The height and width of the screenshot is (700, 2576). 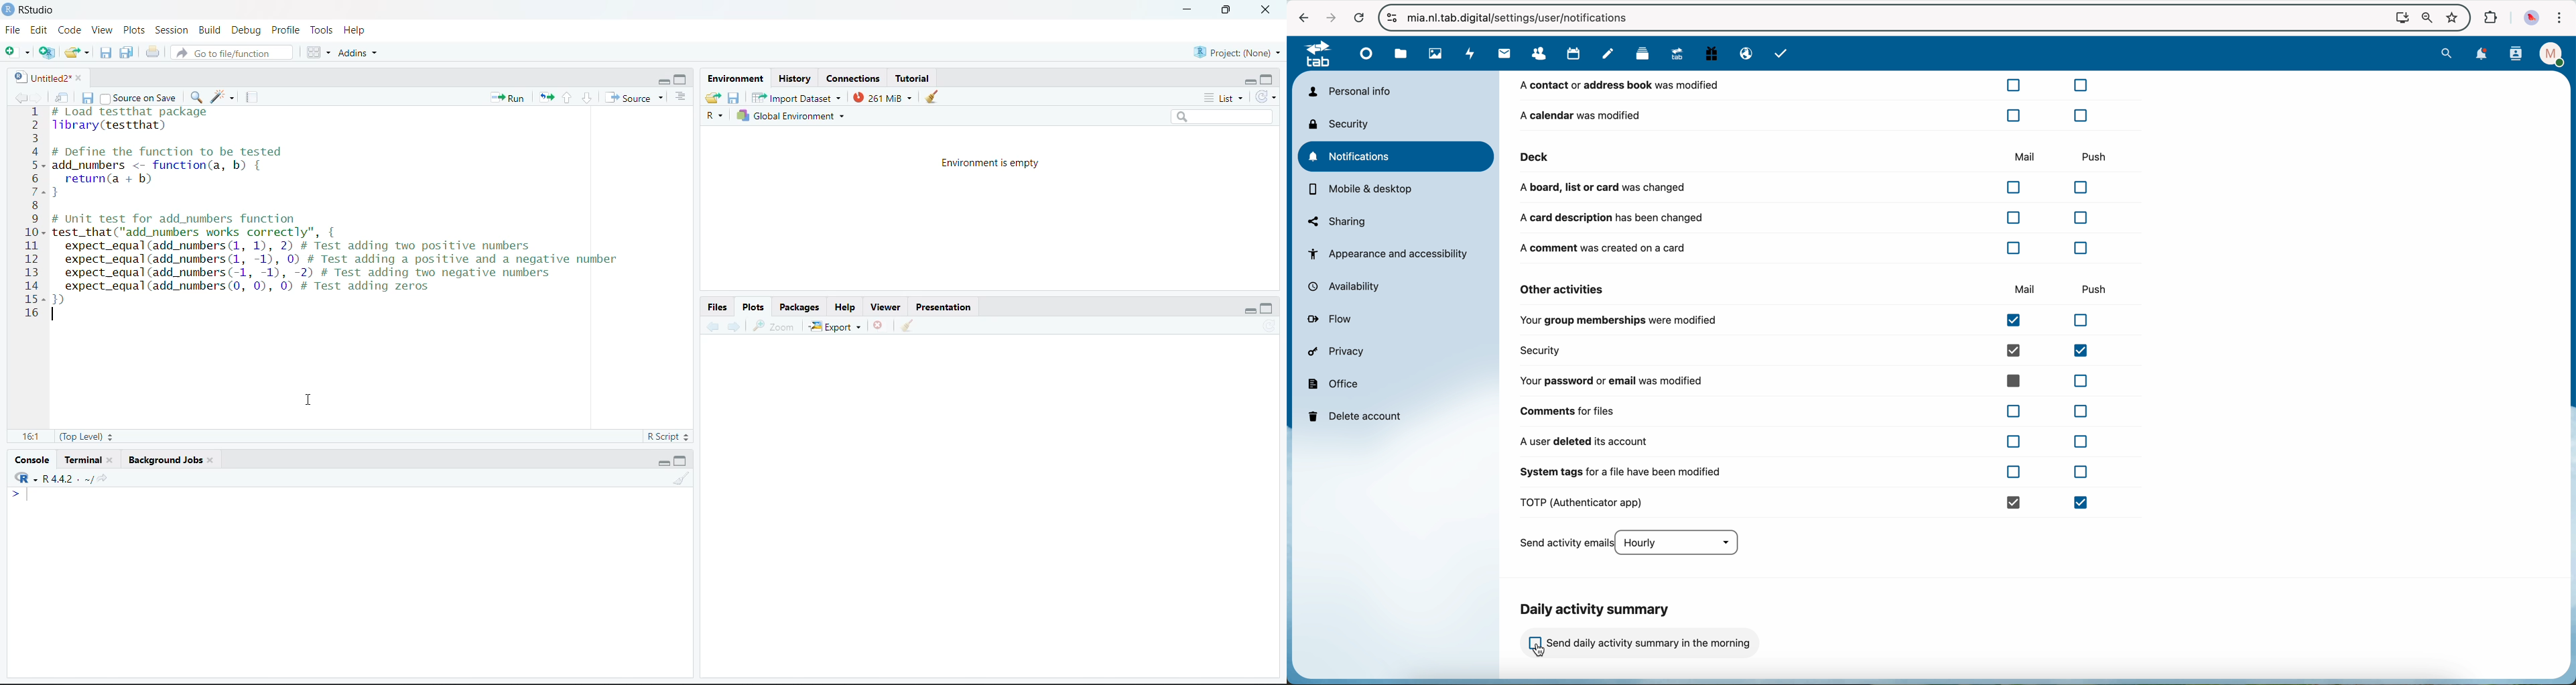 I want to click on Source on save, so click(x=138, y=99).